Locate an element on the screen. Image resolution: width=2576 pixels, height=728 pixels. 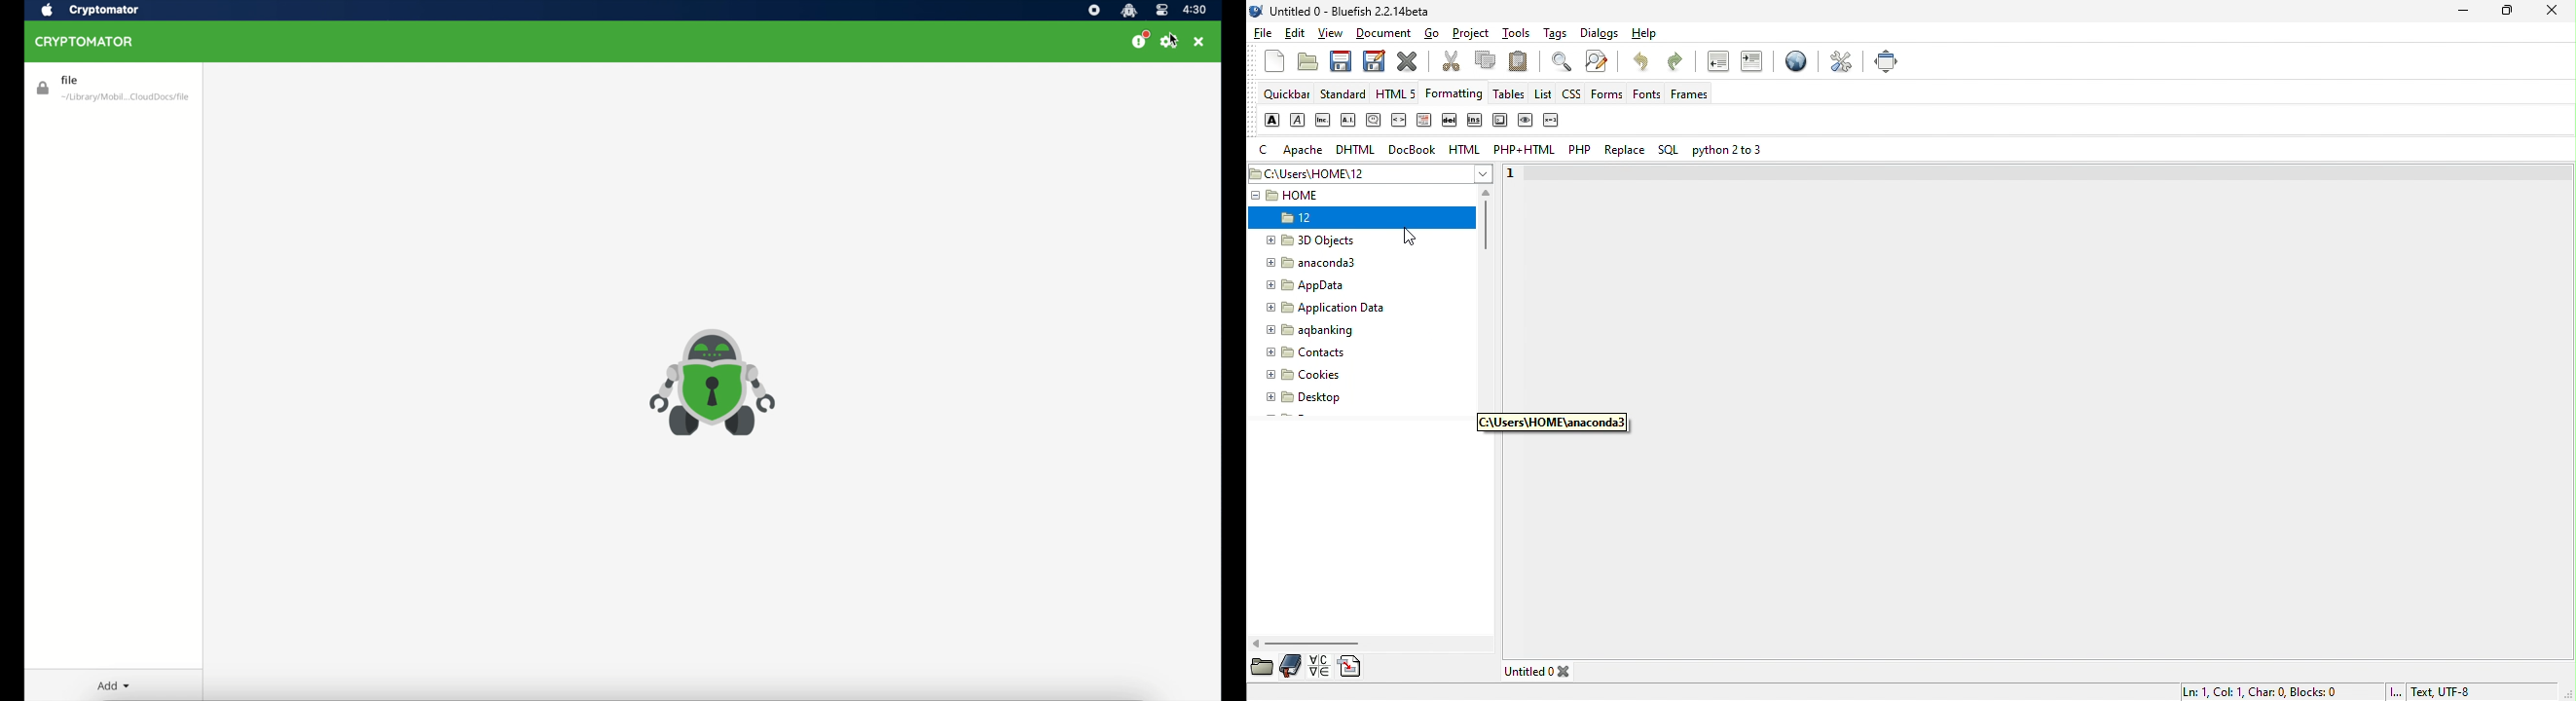
close current file is located at coordinates (1412, 63).